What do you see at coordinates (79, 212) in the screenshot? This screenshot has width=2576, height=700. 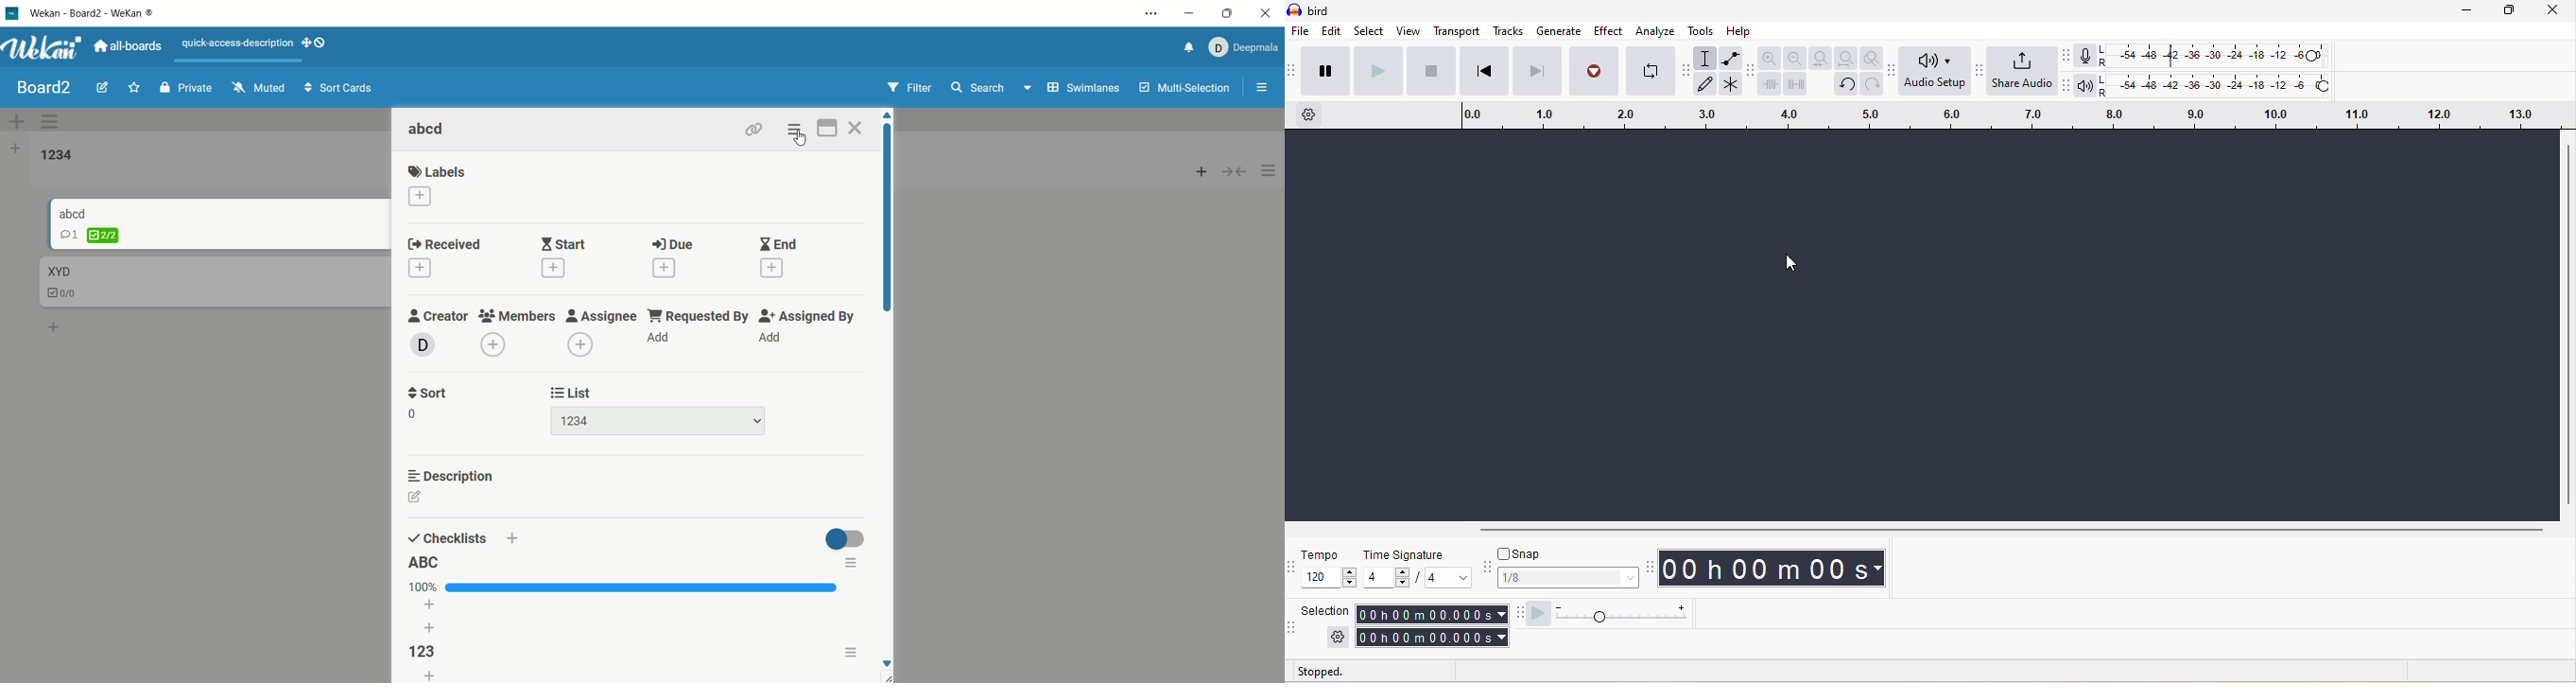 I see `card title` at bounding box center [79, 212].